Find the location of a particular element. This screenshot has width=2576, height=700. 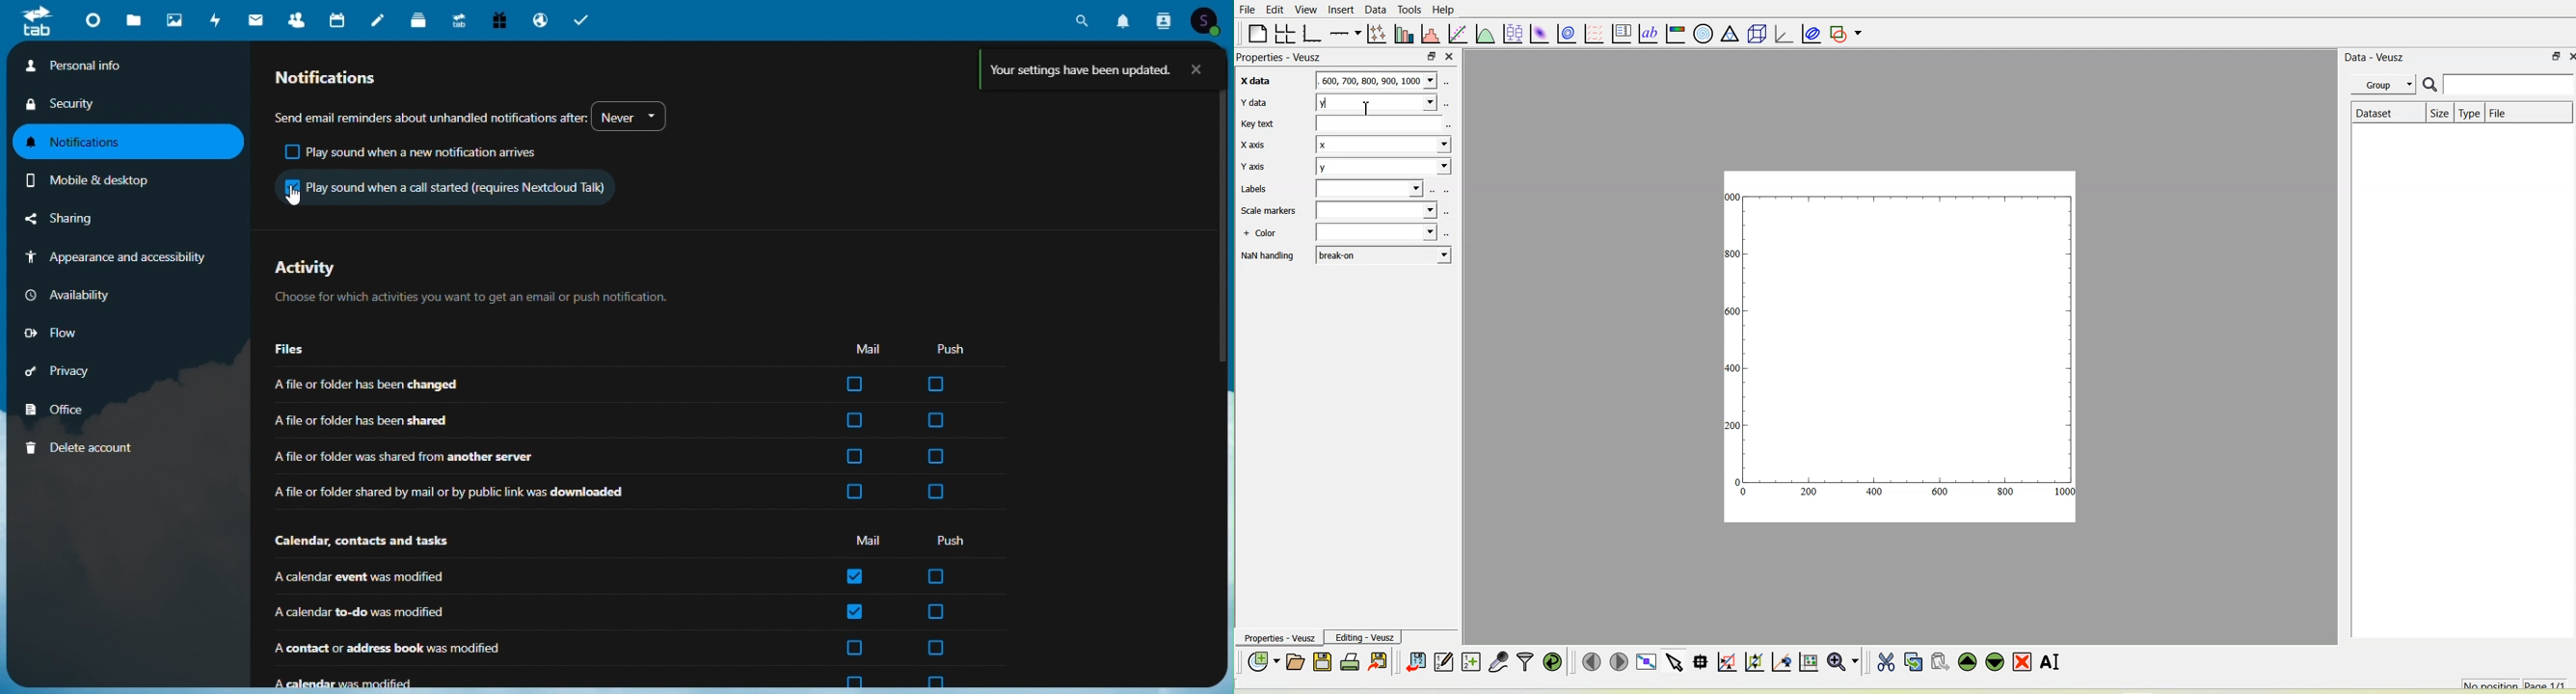

Reload linked datasets is located at coordinates (1553, 661).